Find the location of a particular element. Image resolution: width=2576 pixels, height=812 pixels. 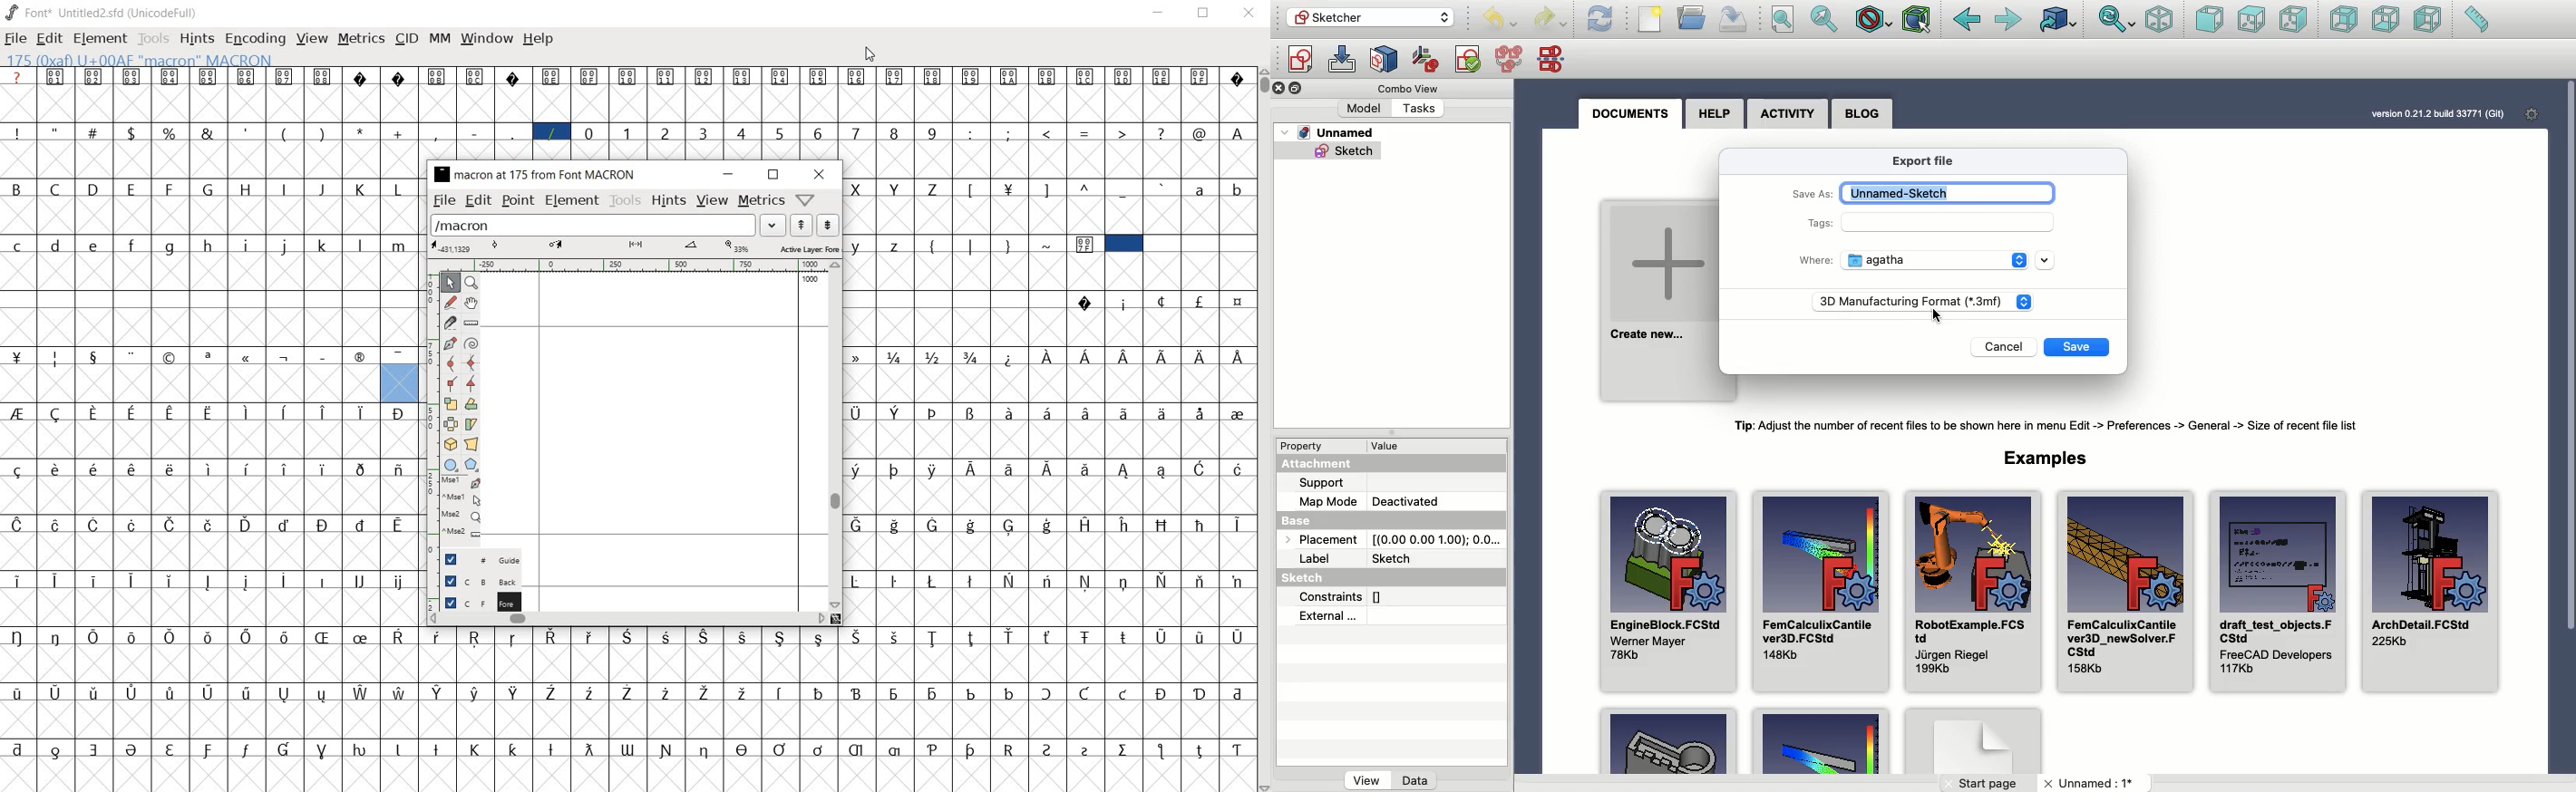

previous word is located at coordinates (802, 225).